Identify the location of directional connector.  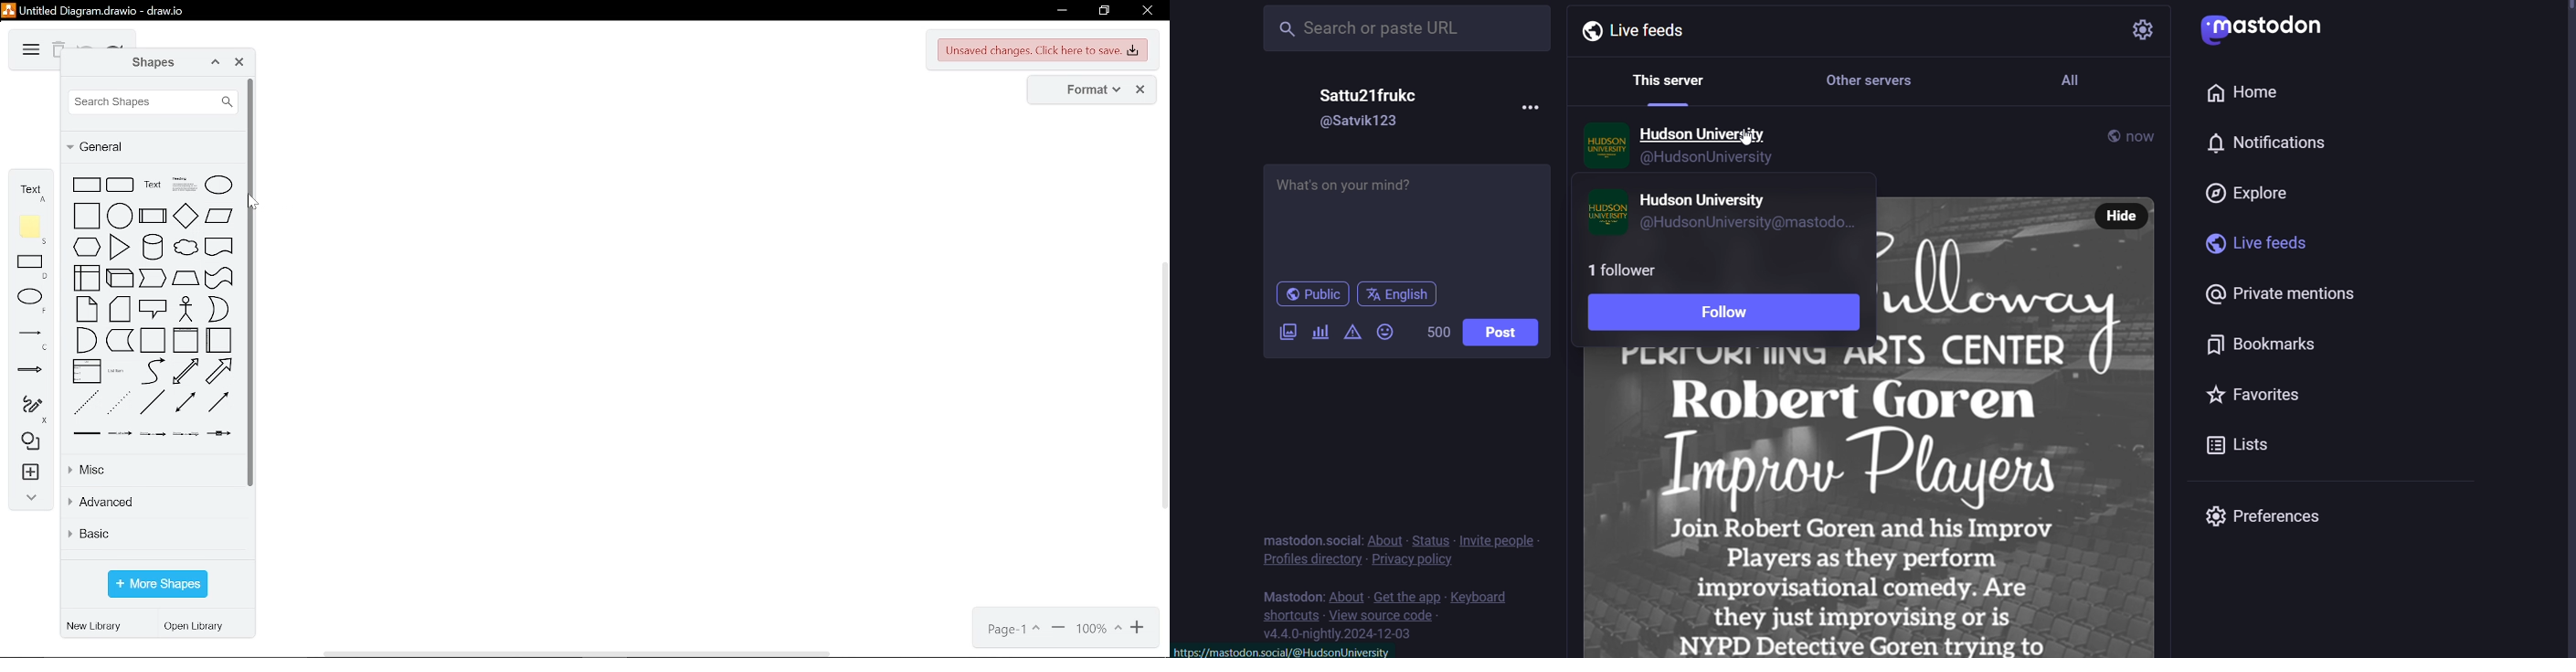
(219, 402).